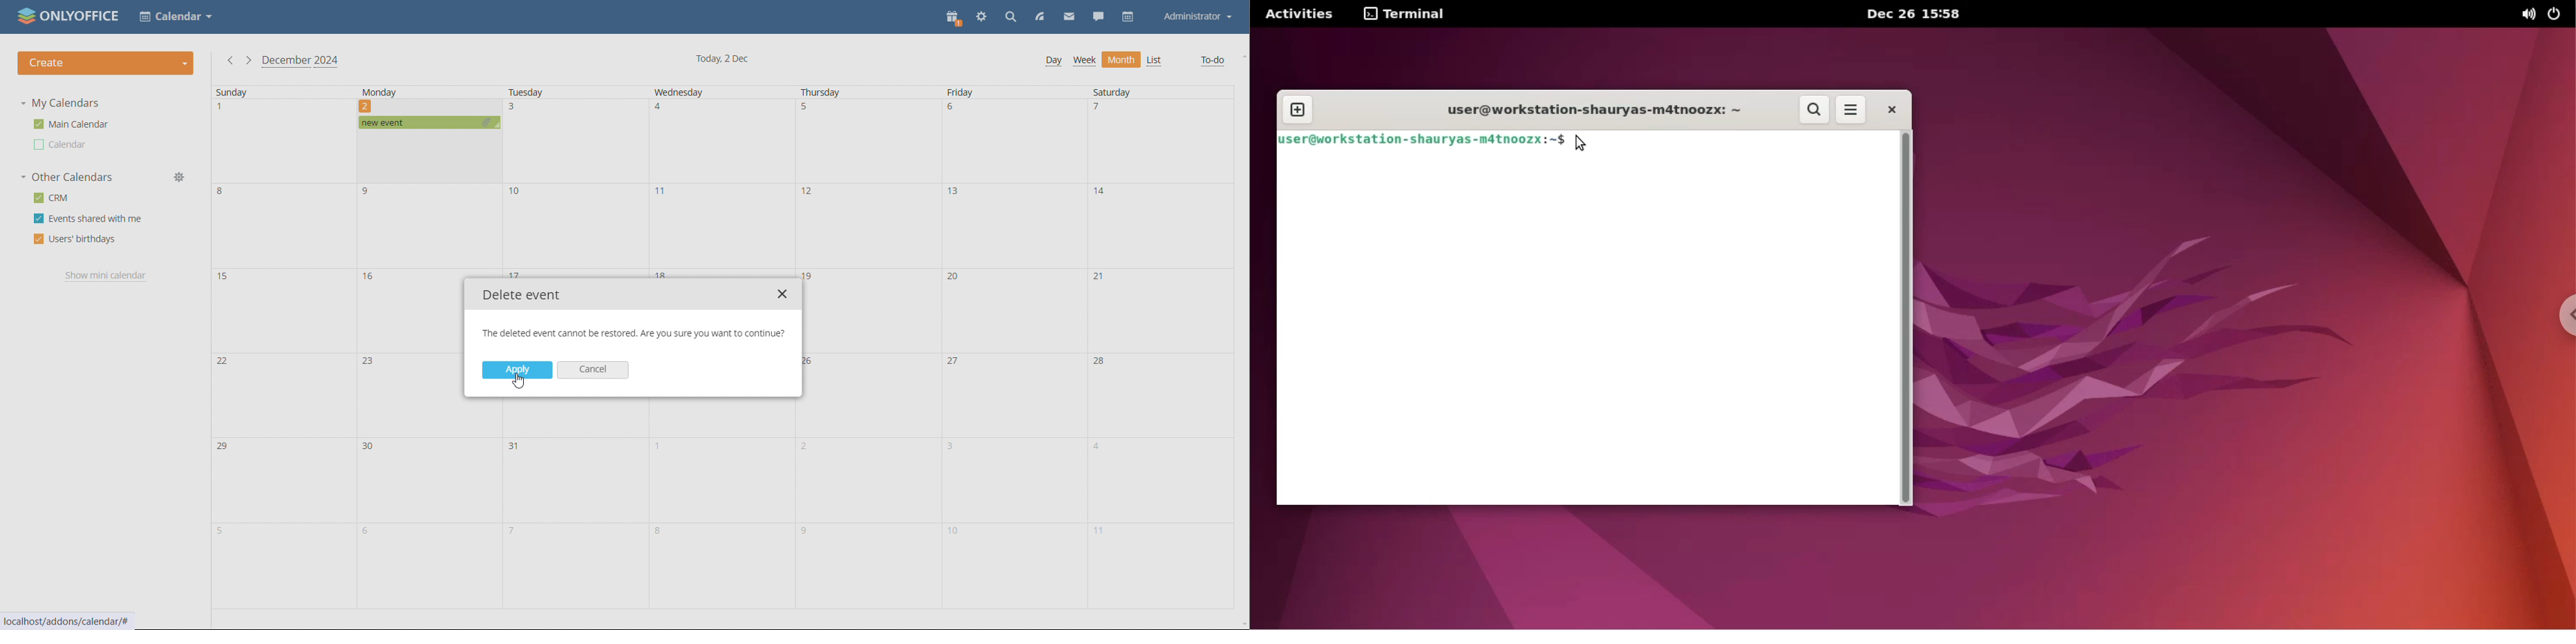  I want to click on search, so click(1815, 110).